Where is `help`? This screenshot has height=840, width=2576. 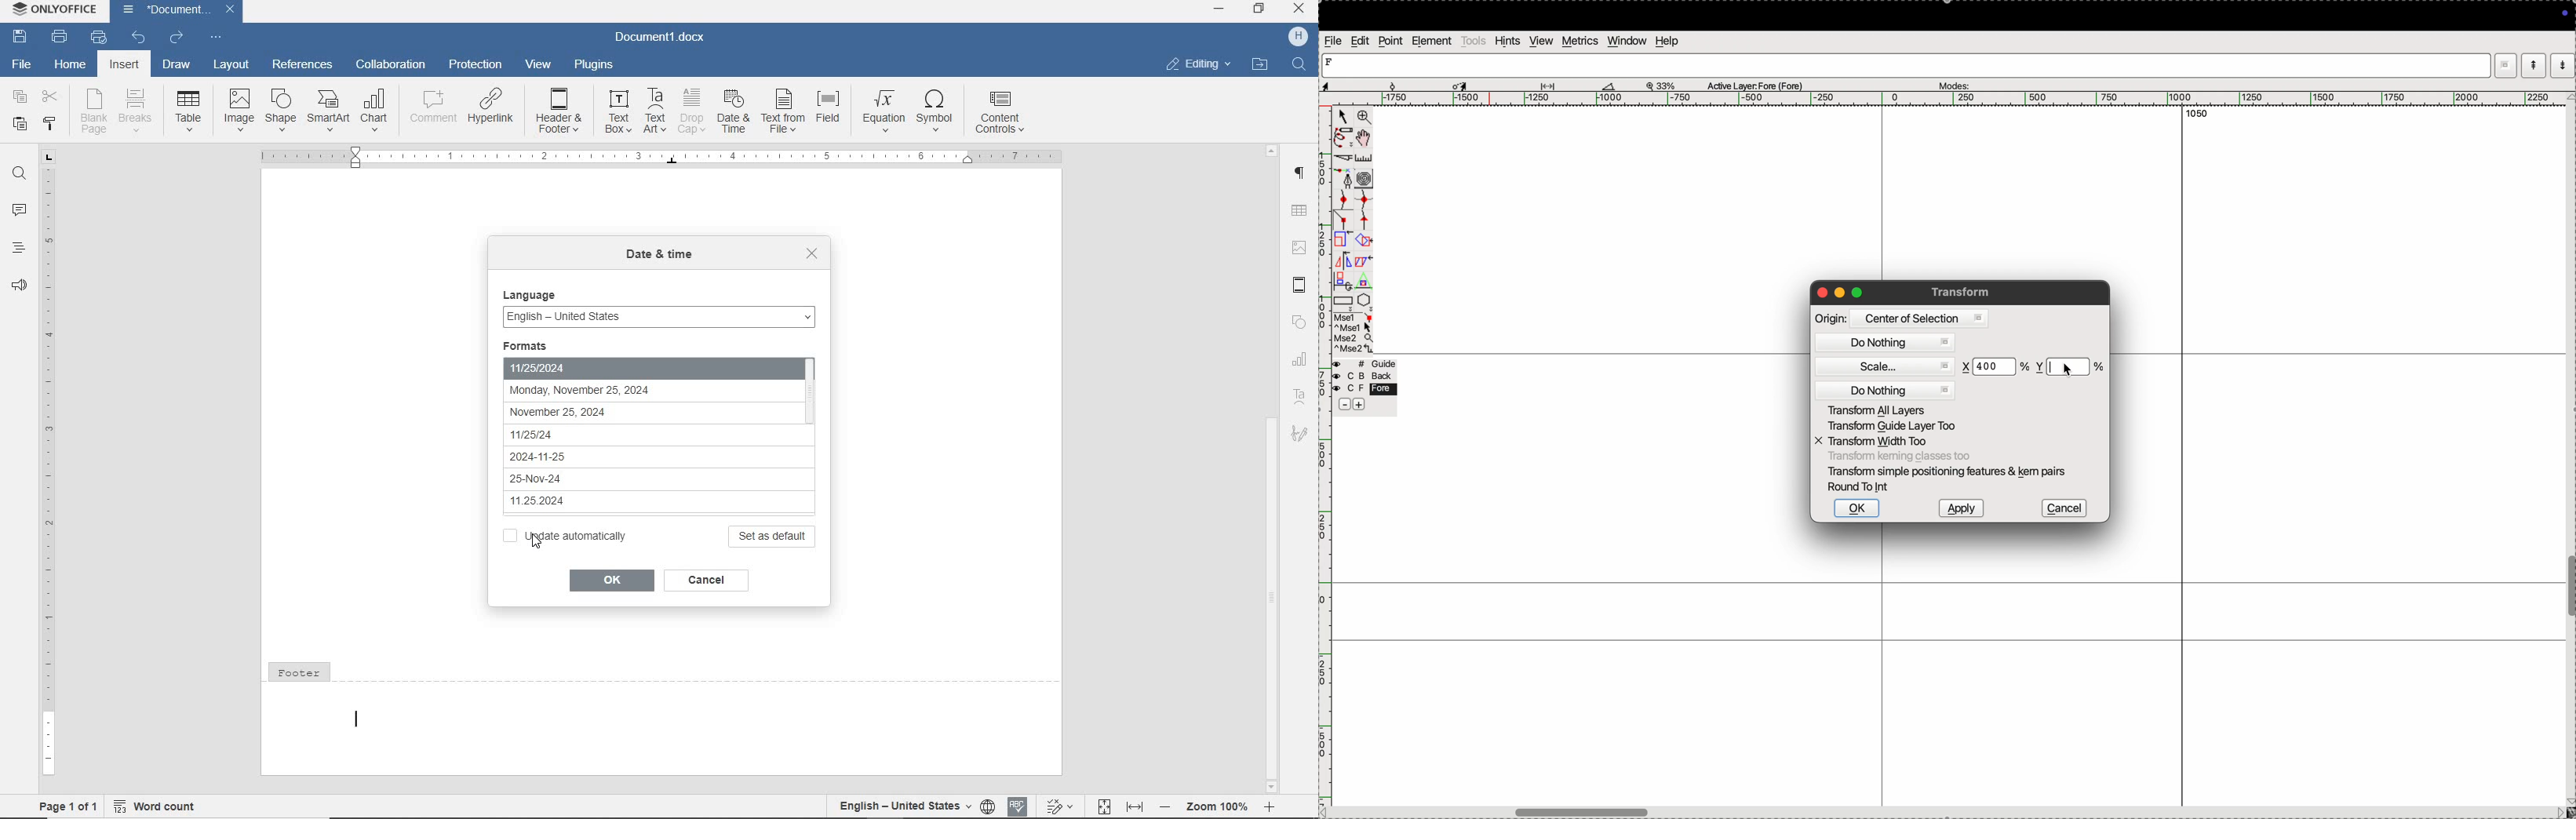 help is located at coordinates (1666, 41).